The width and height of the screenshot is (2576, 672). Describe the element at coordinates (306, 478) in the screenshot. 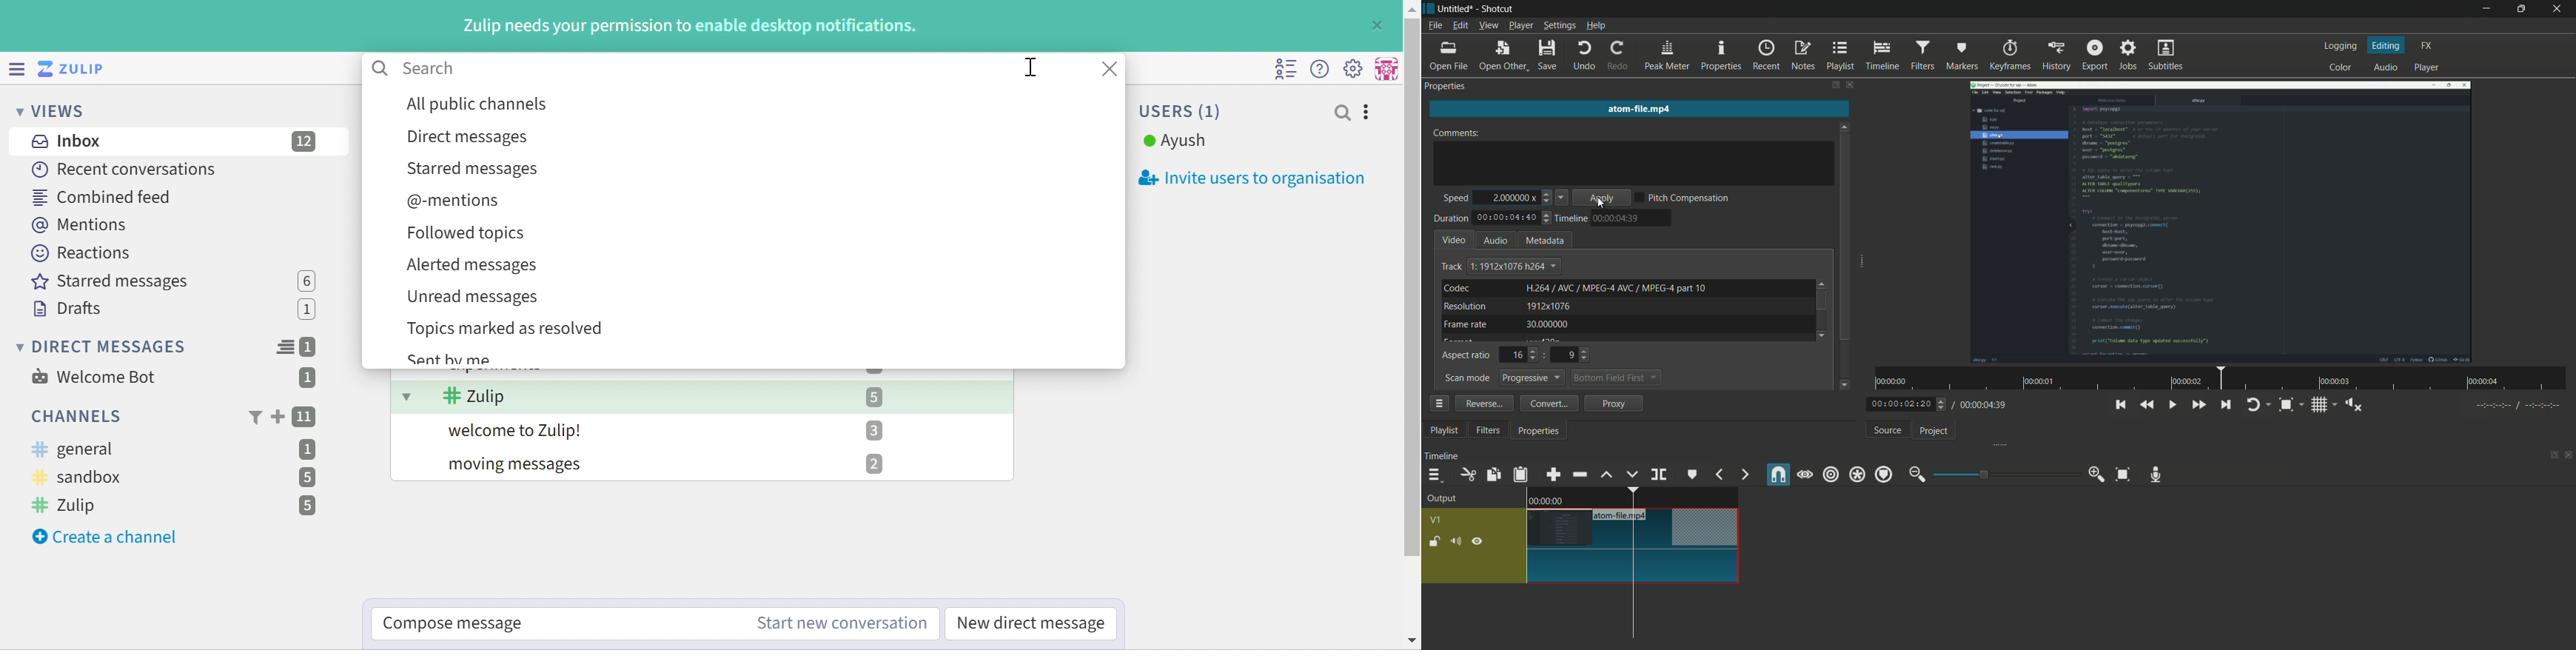

I see `5` at that location.